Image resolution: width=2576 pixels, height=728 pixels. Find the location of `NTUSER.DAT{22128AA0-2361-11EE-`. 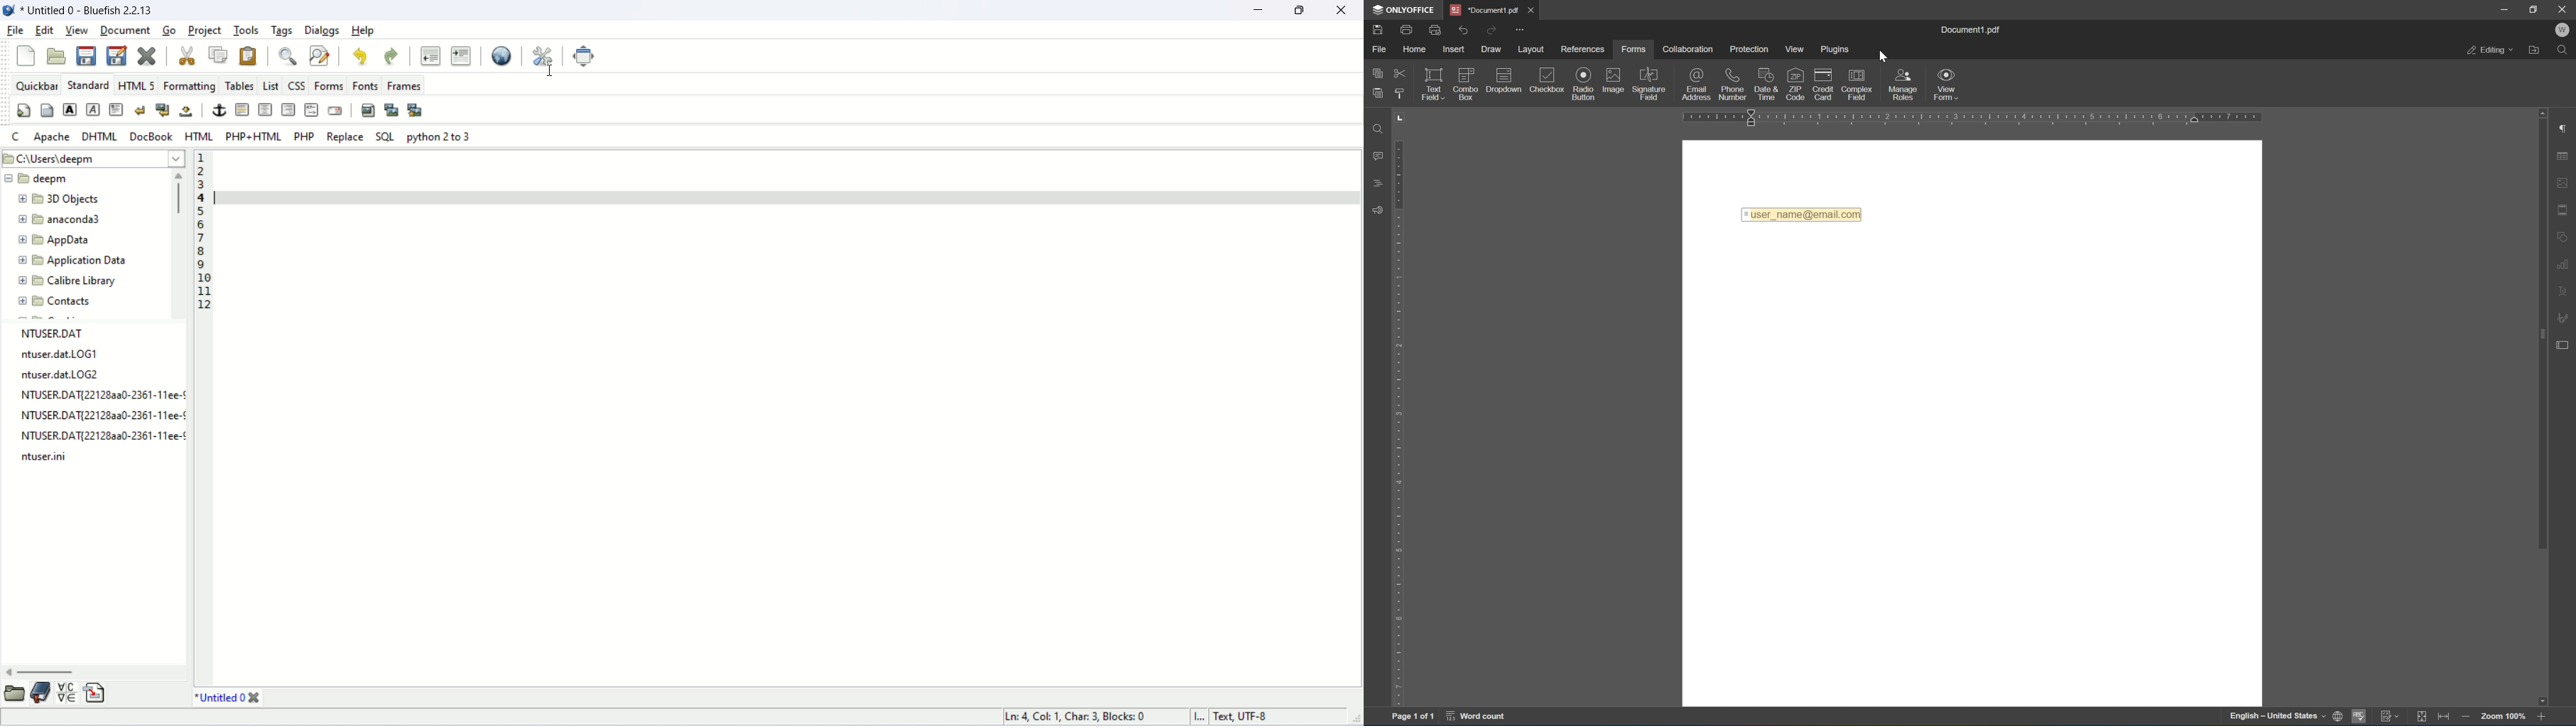

NTUSER.DAT{22128AA0-2361-11EE- is located at coordinates (104, 418).